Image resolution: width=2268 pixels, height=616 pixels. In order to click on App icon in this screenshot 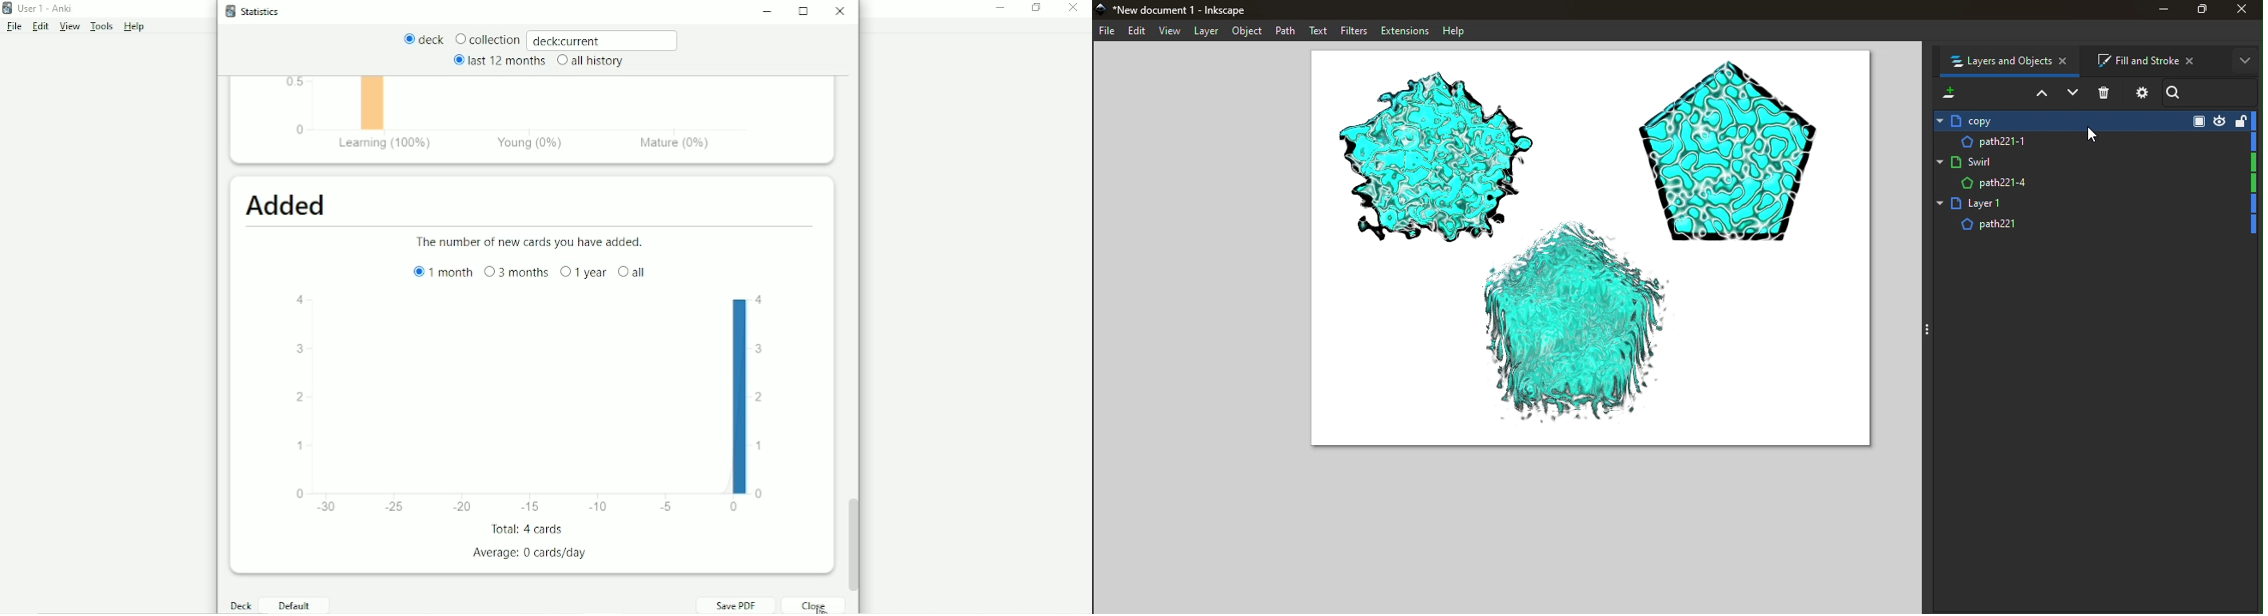, I will do `click(1102, 10)`.